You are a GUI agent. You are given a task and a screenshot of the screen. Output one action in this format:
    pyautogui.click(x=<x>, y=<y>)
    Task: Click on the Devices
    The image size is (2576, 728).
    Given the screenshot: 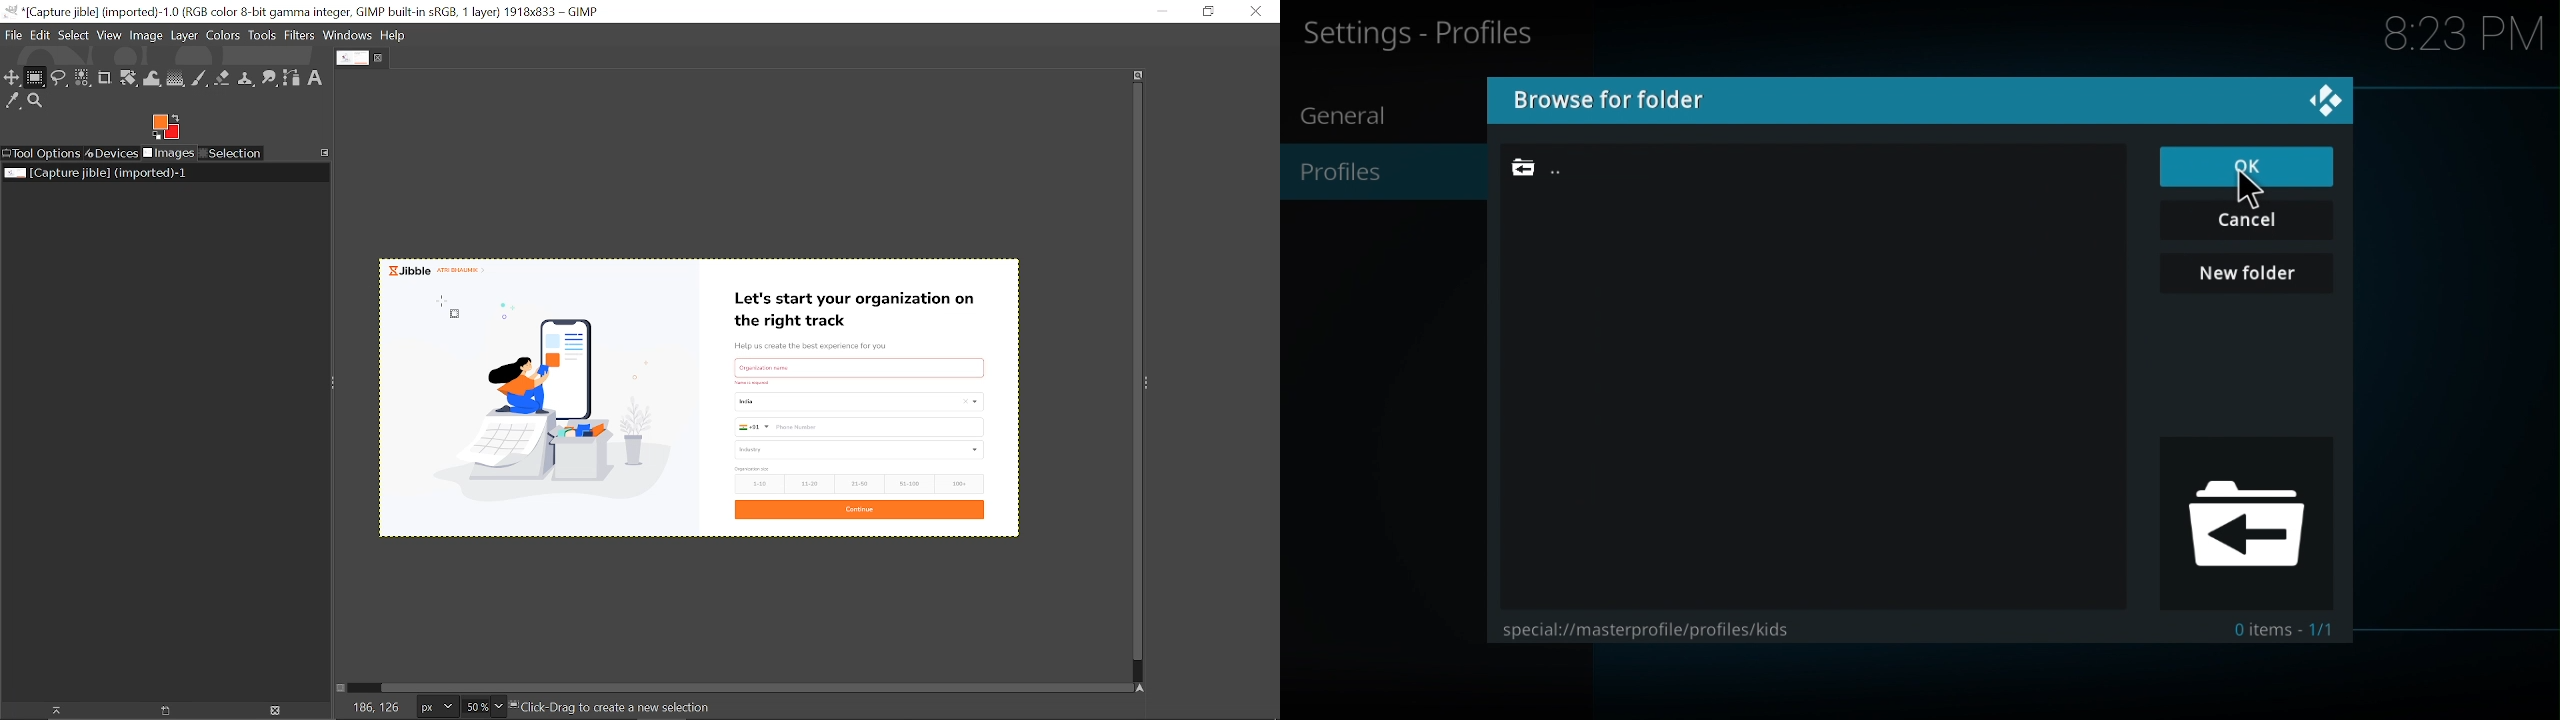 What is the action you would take?
    pyautogui.click(x=112, y=153)
    